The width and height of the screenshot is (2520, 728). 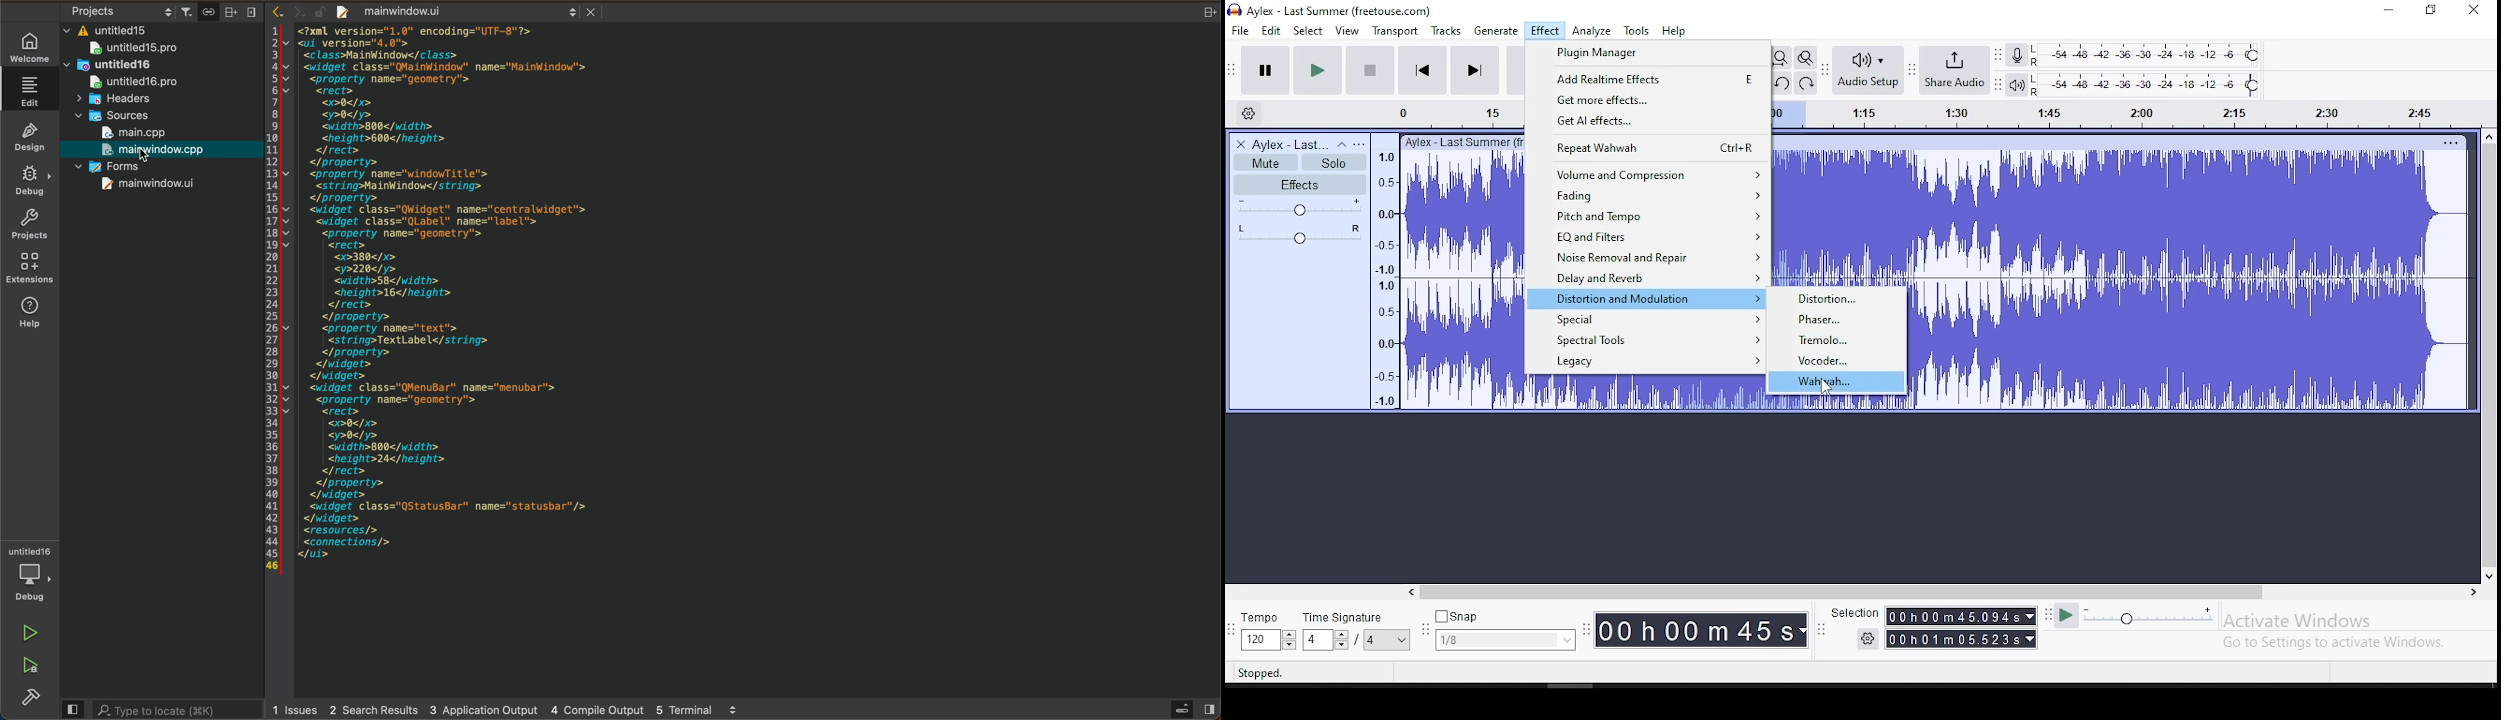 I want to click on delete track, so click(x=1240, y=144).